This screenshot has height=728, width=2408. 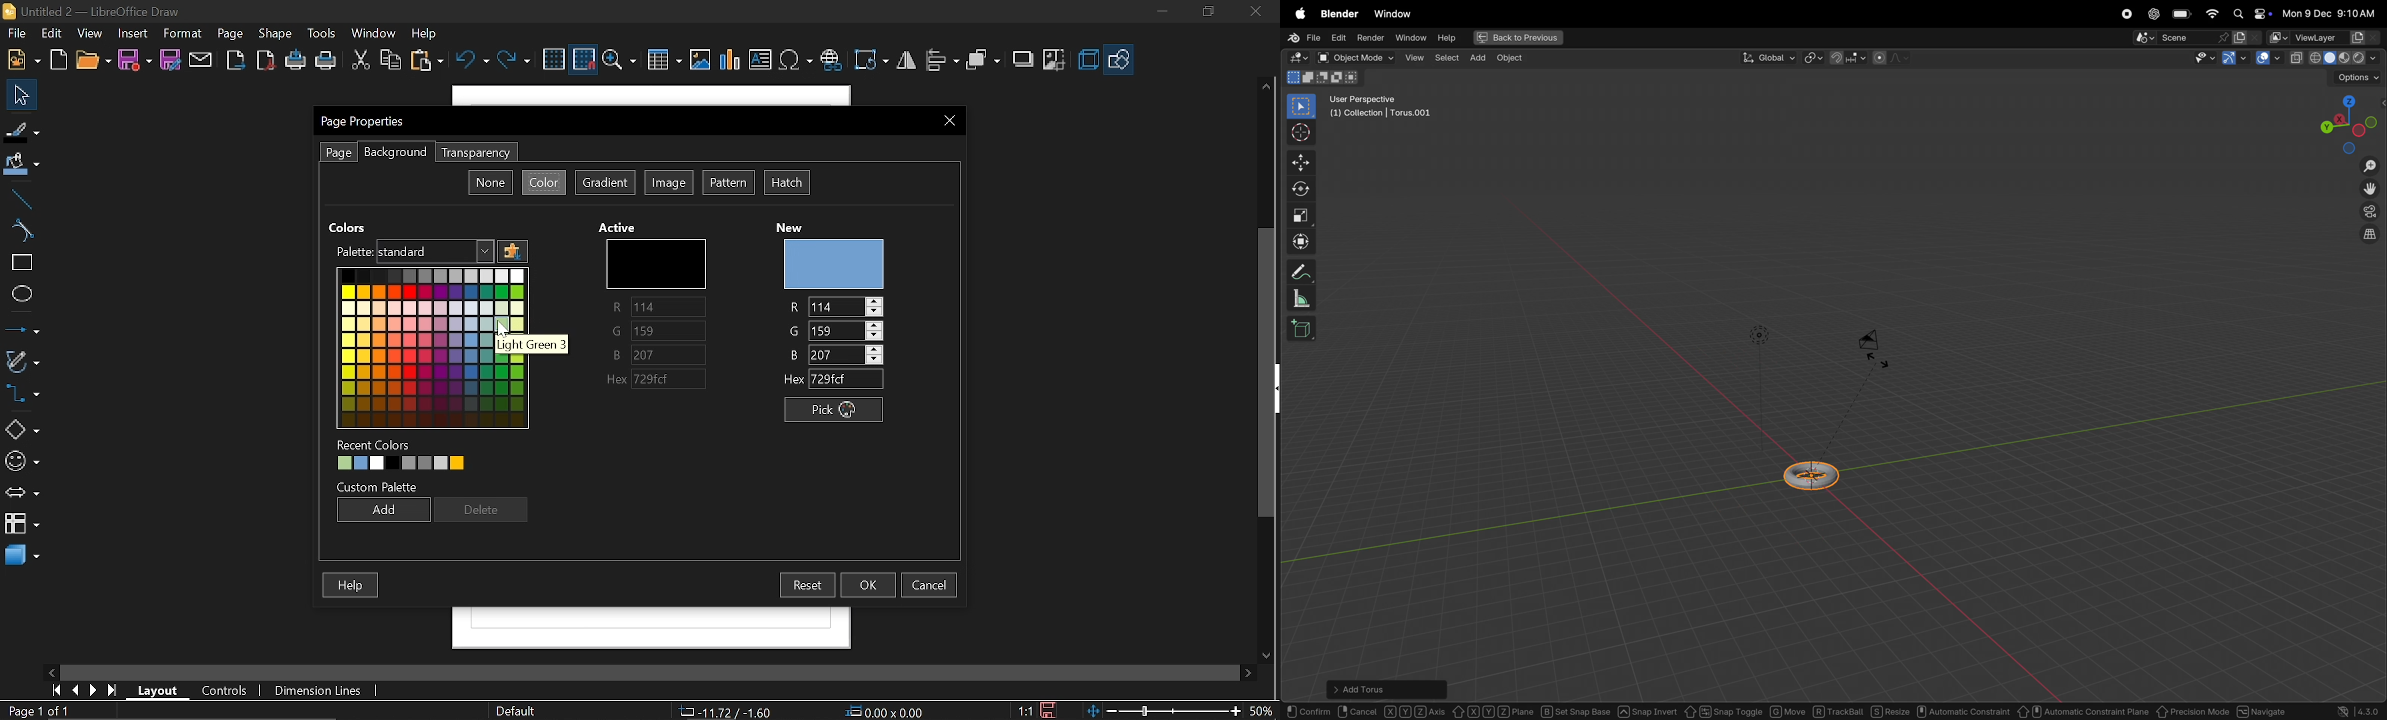 I want to click on Previous, so click(x=77, y=691).